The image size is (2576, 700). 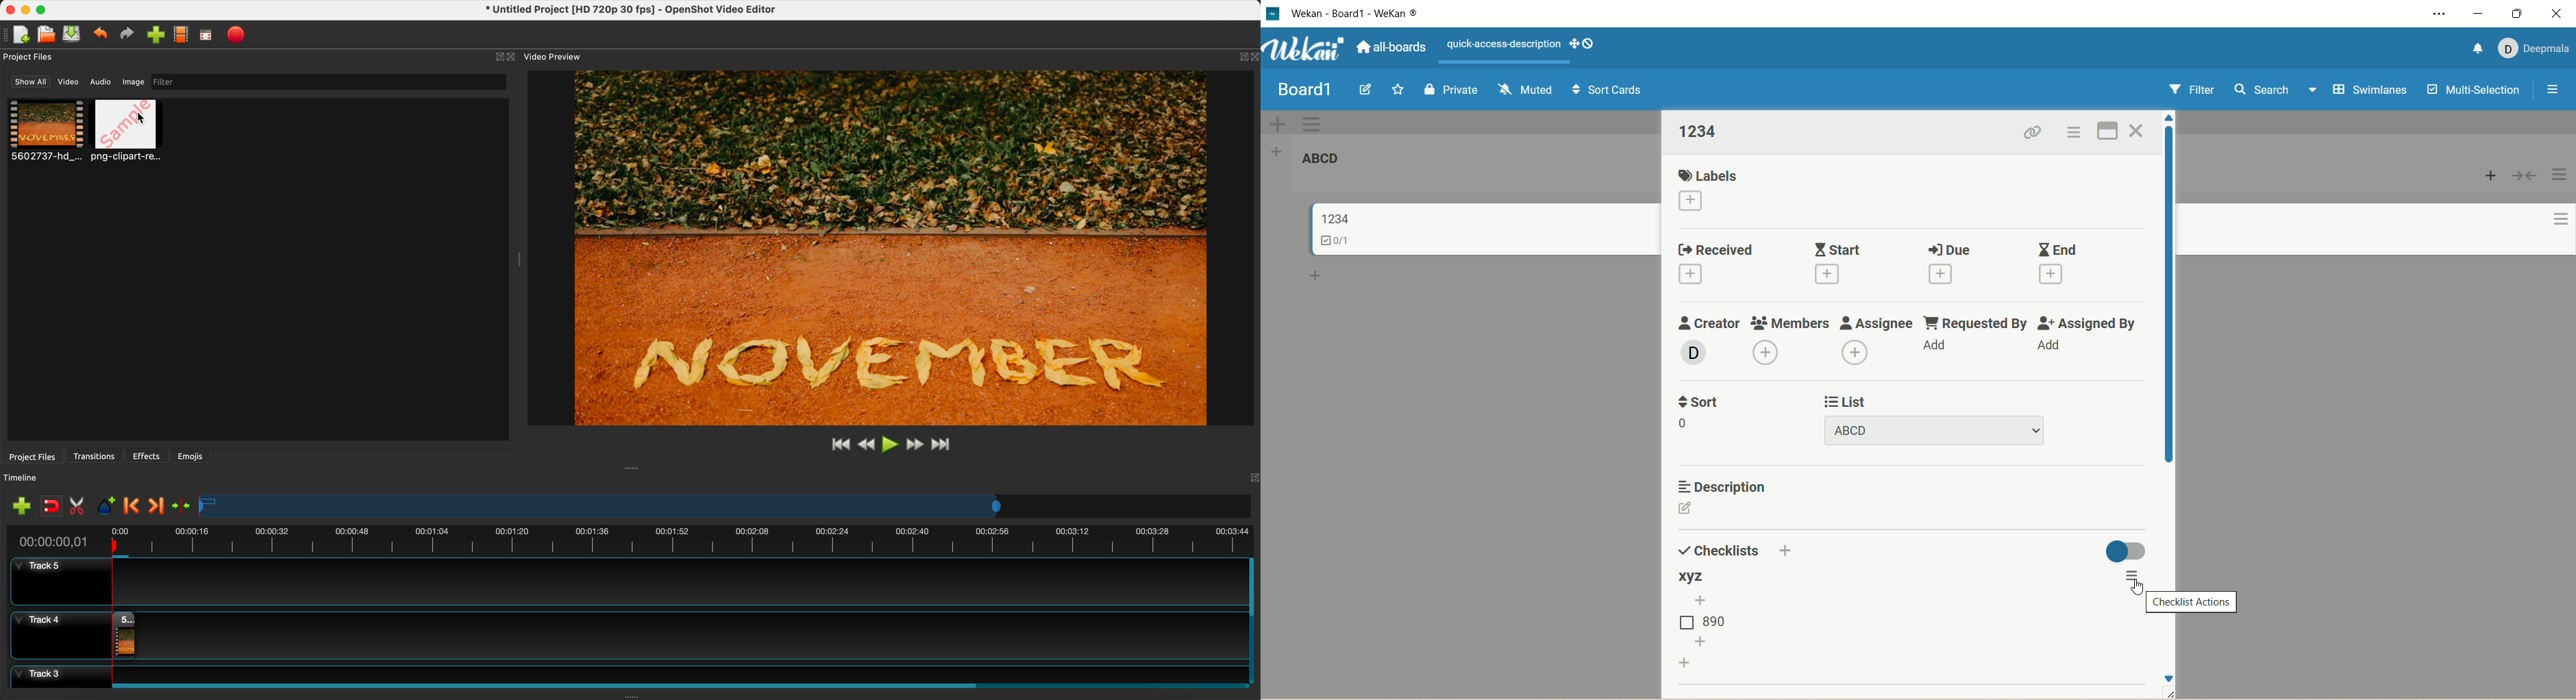 I want to click on add, so click(x=1759, y=351).